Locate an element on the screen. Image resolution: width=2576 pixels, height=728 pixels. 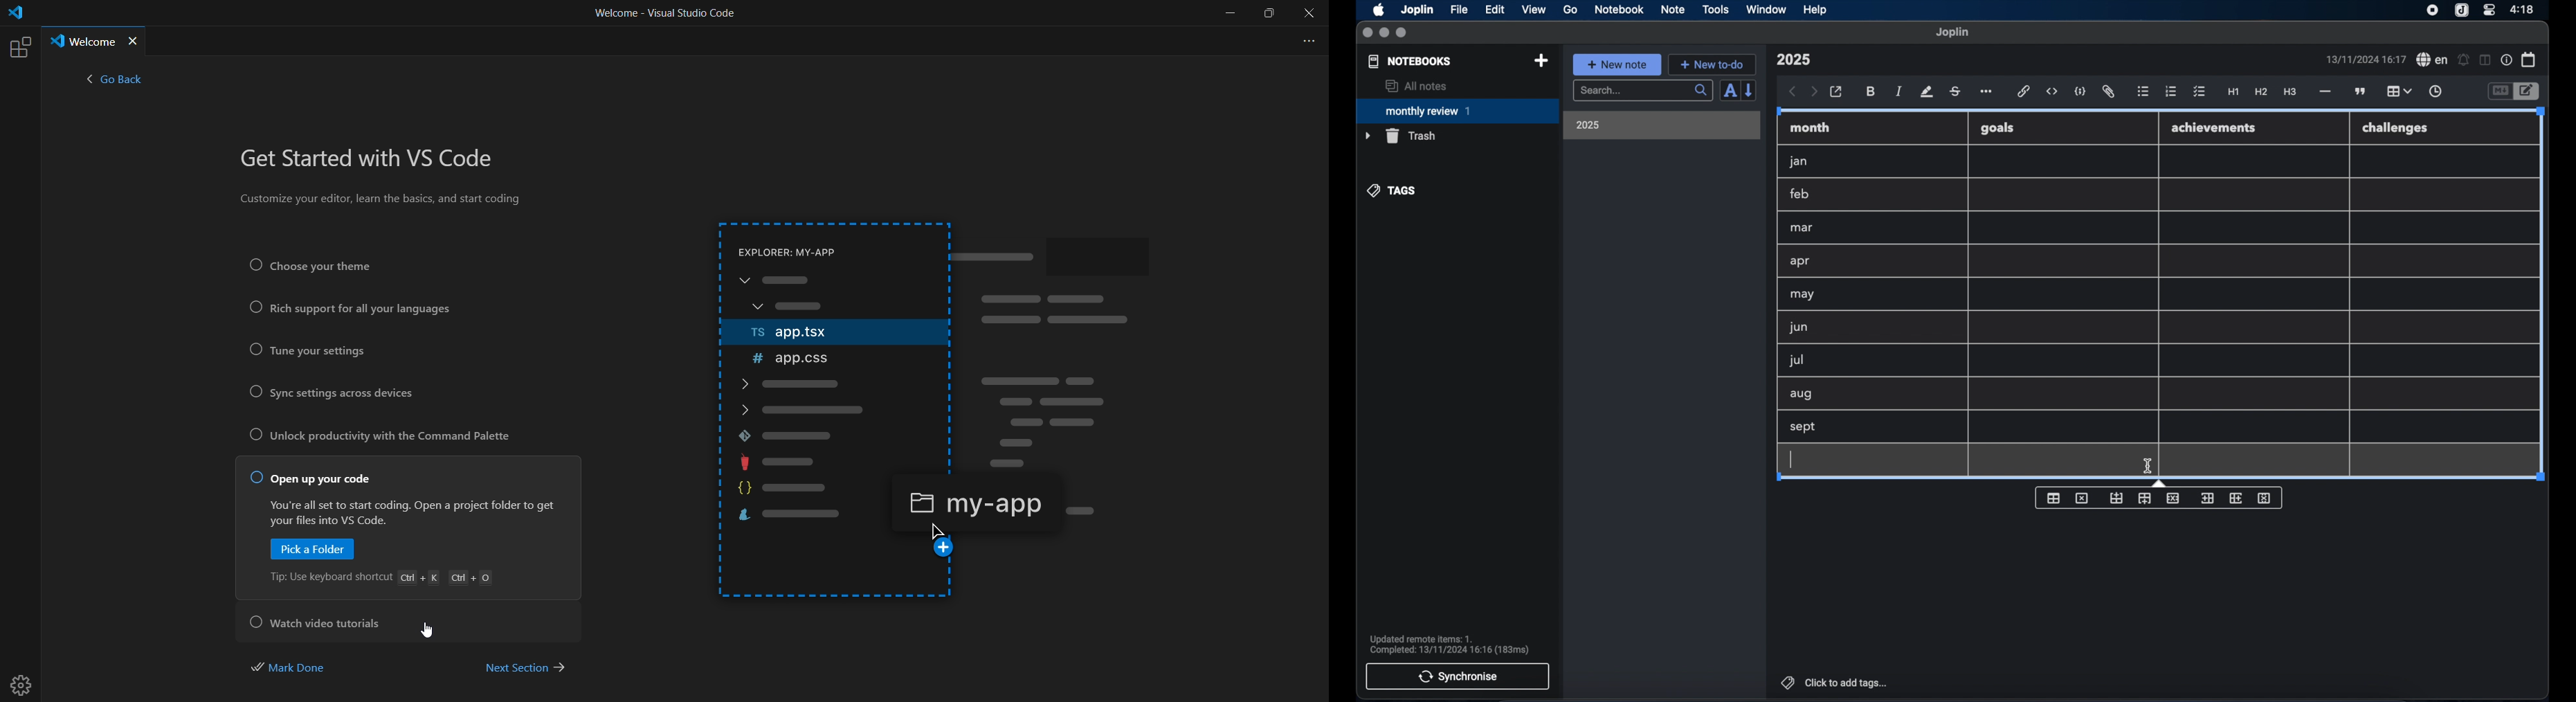
insert row before is located at coordinates (2118, 499).